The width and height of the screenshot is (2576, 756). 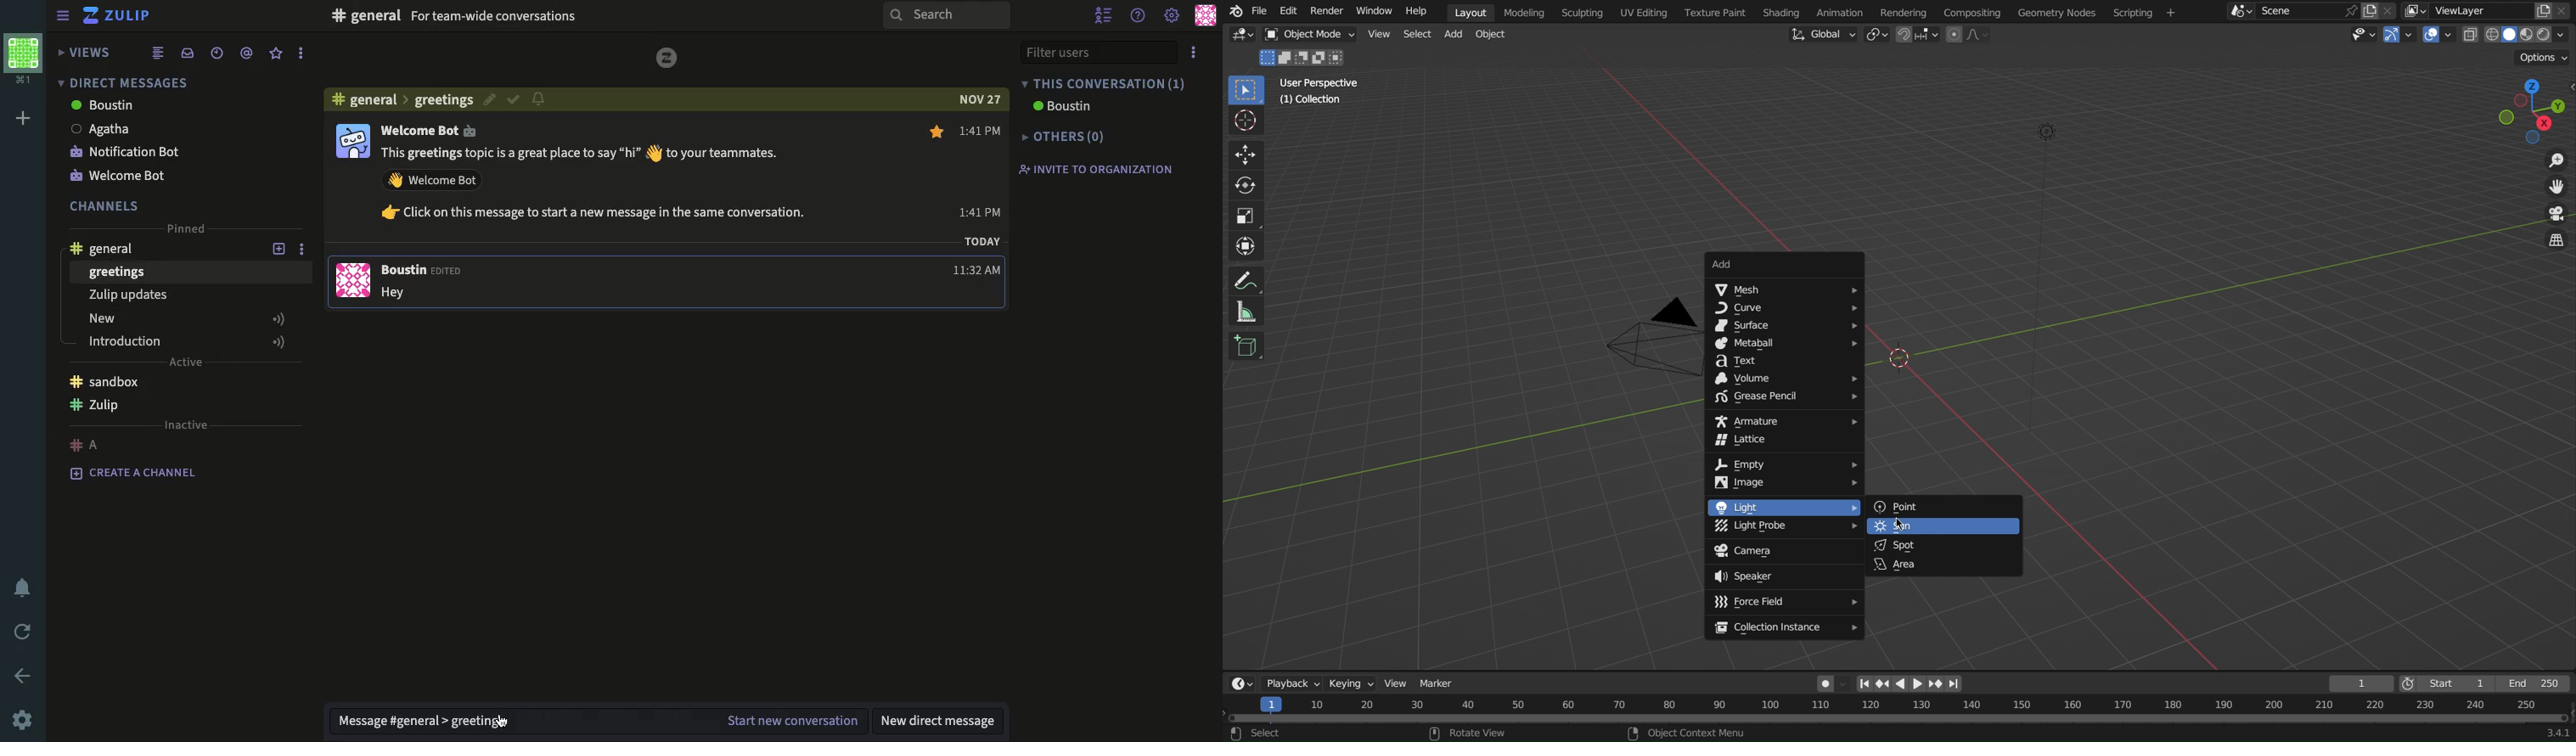 What do you see at coordinates (1918, 685) in the screenshot?
I see `play` at bounding box center [1918, 685].